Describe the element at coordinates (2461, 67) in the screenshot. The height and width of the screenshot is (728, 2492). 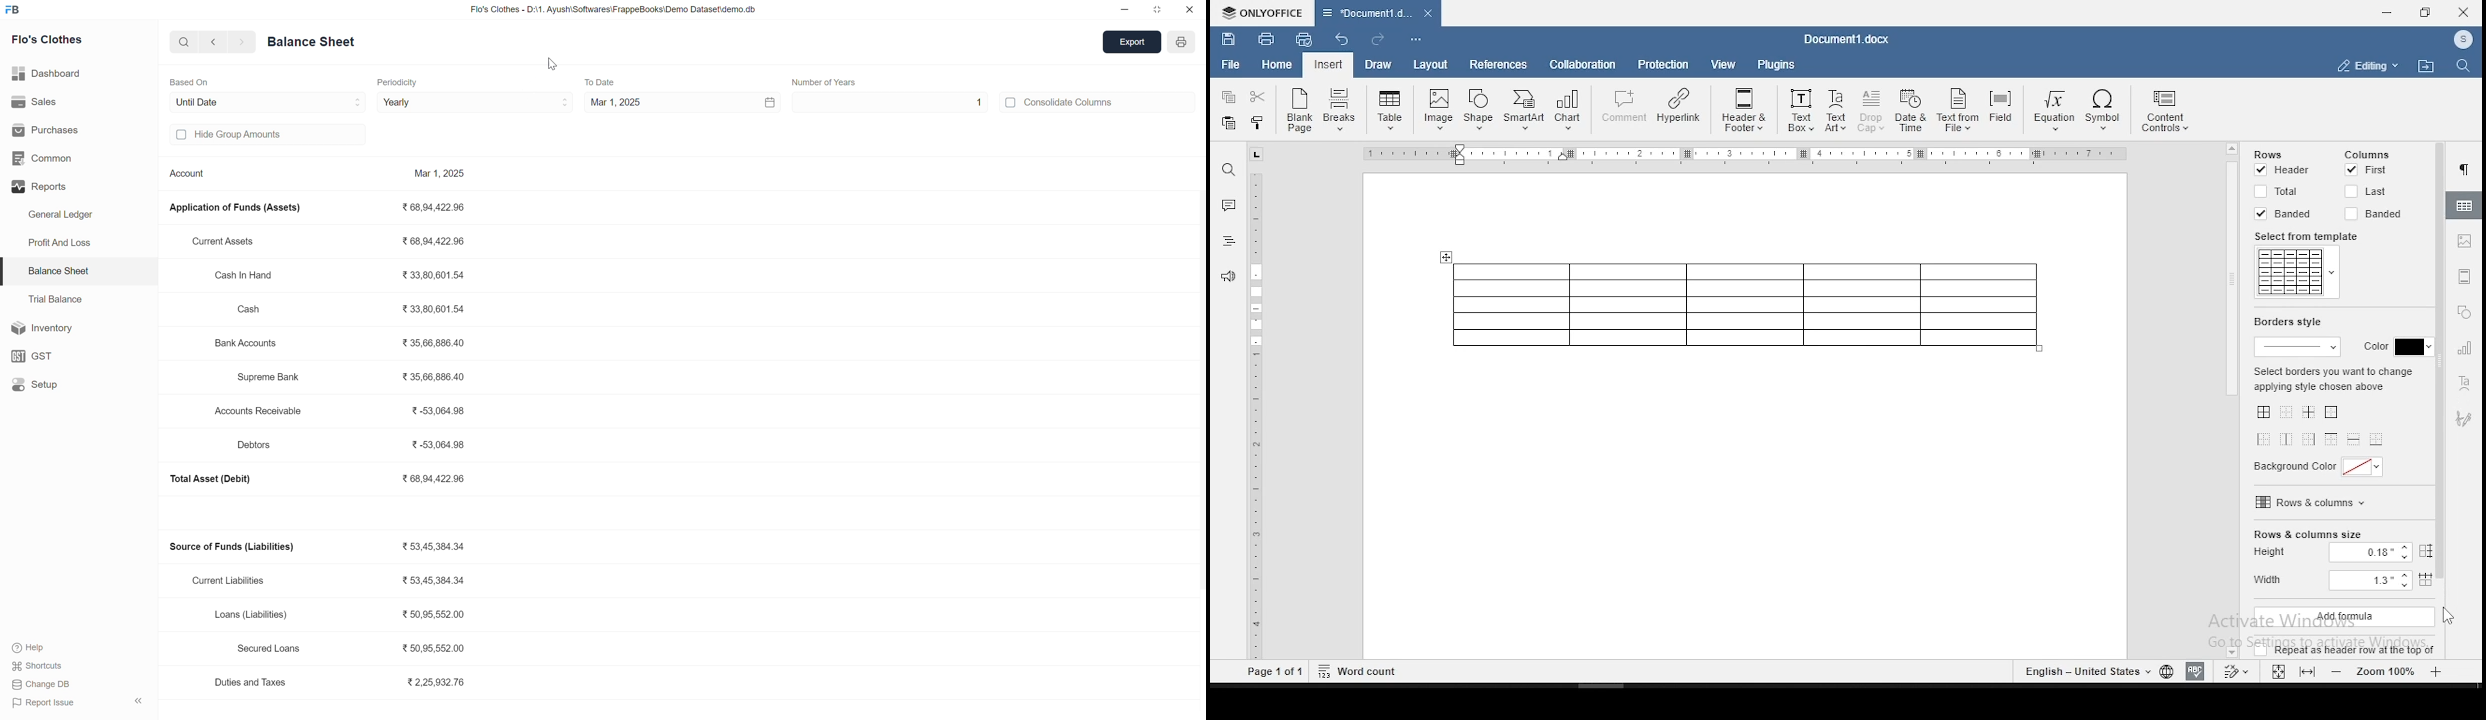
I see `find` at that location.